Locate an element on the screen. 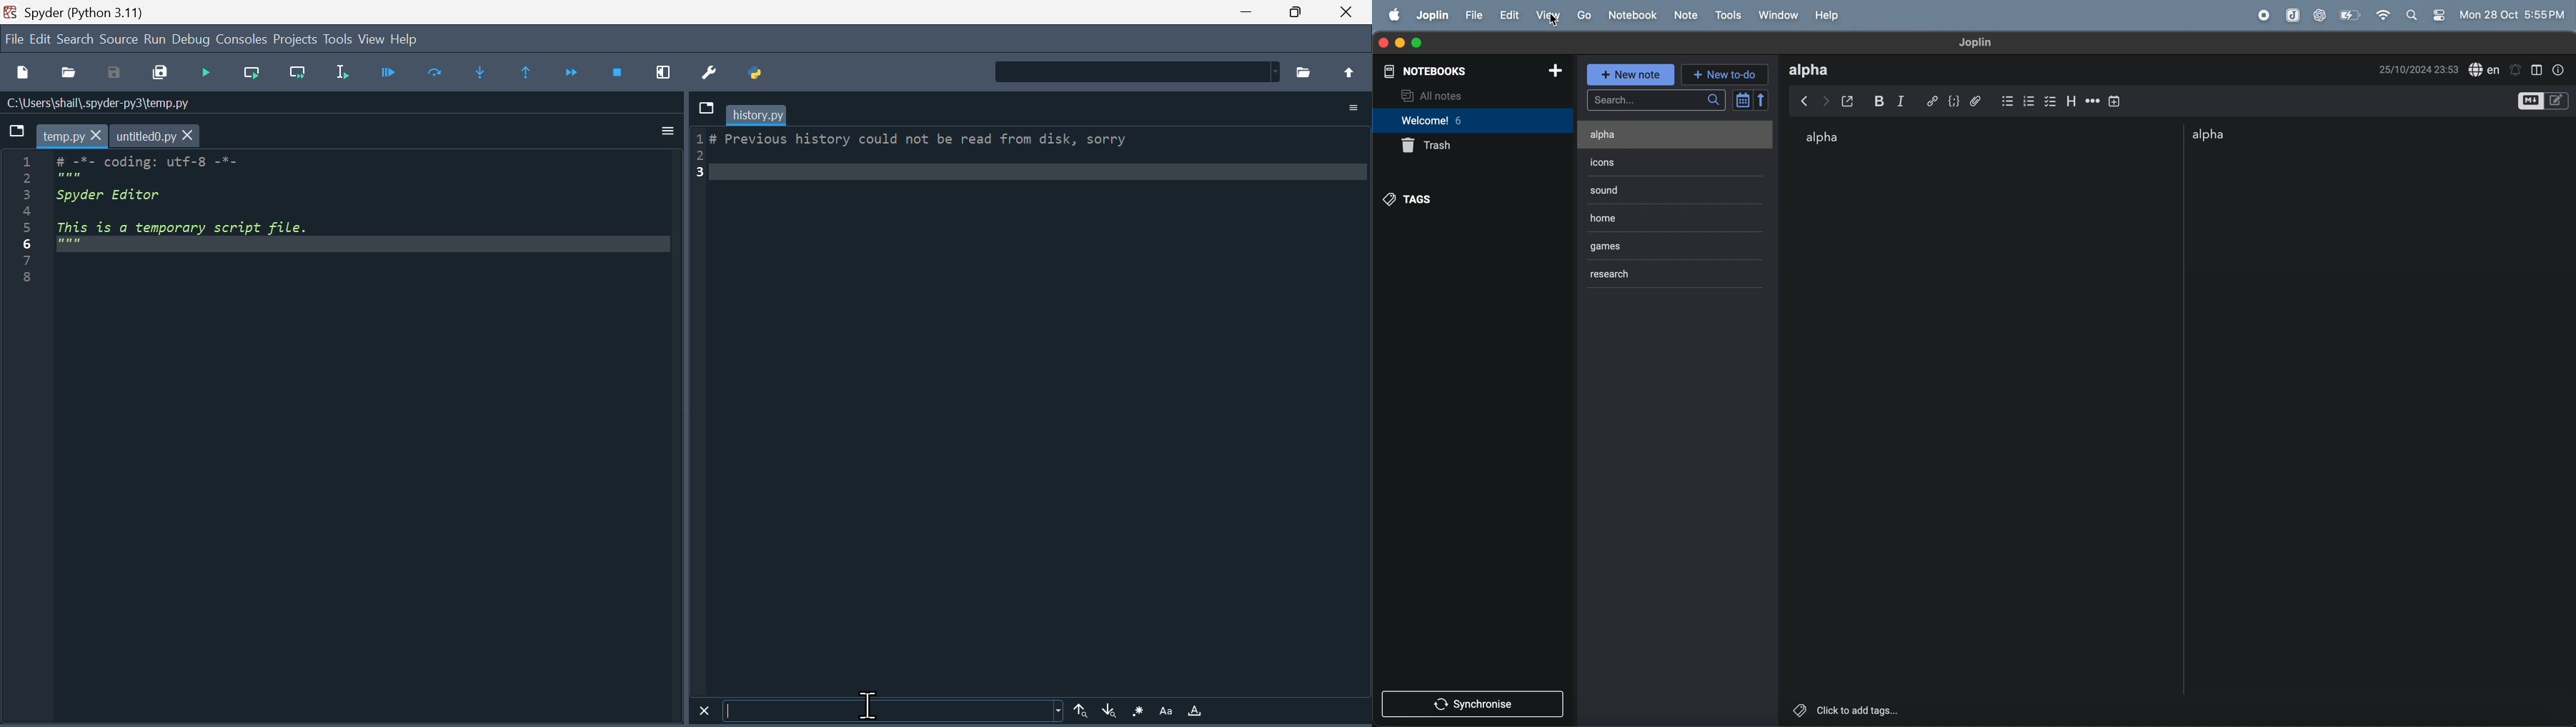 The height and width of the screenshot is (728, 2576). view is located at coordinates (1549, 16).